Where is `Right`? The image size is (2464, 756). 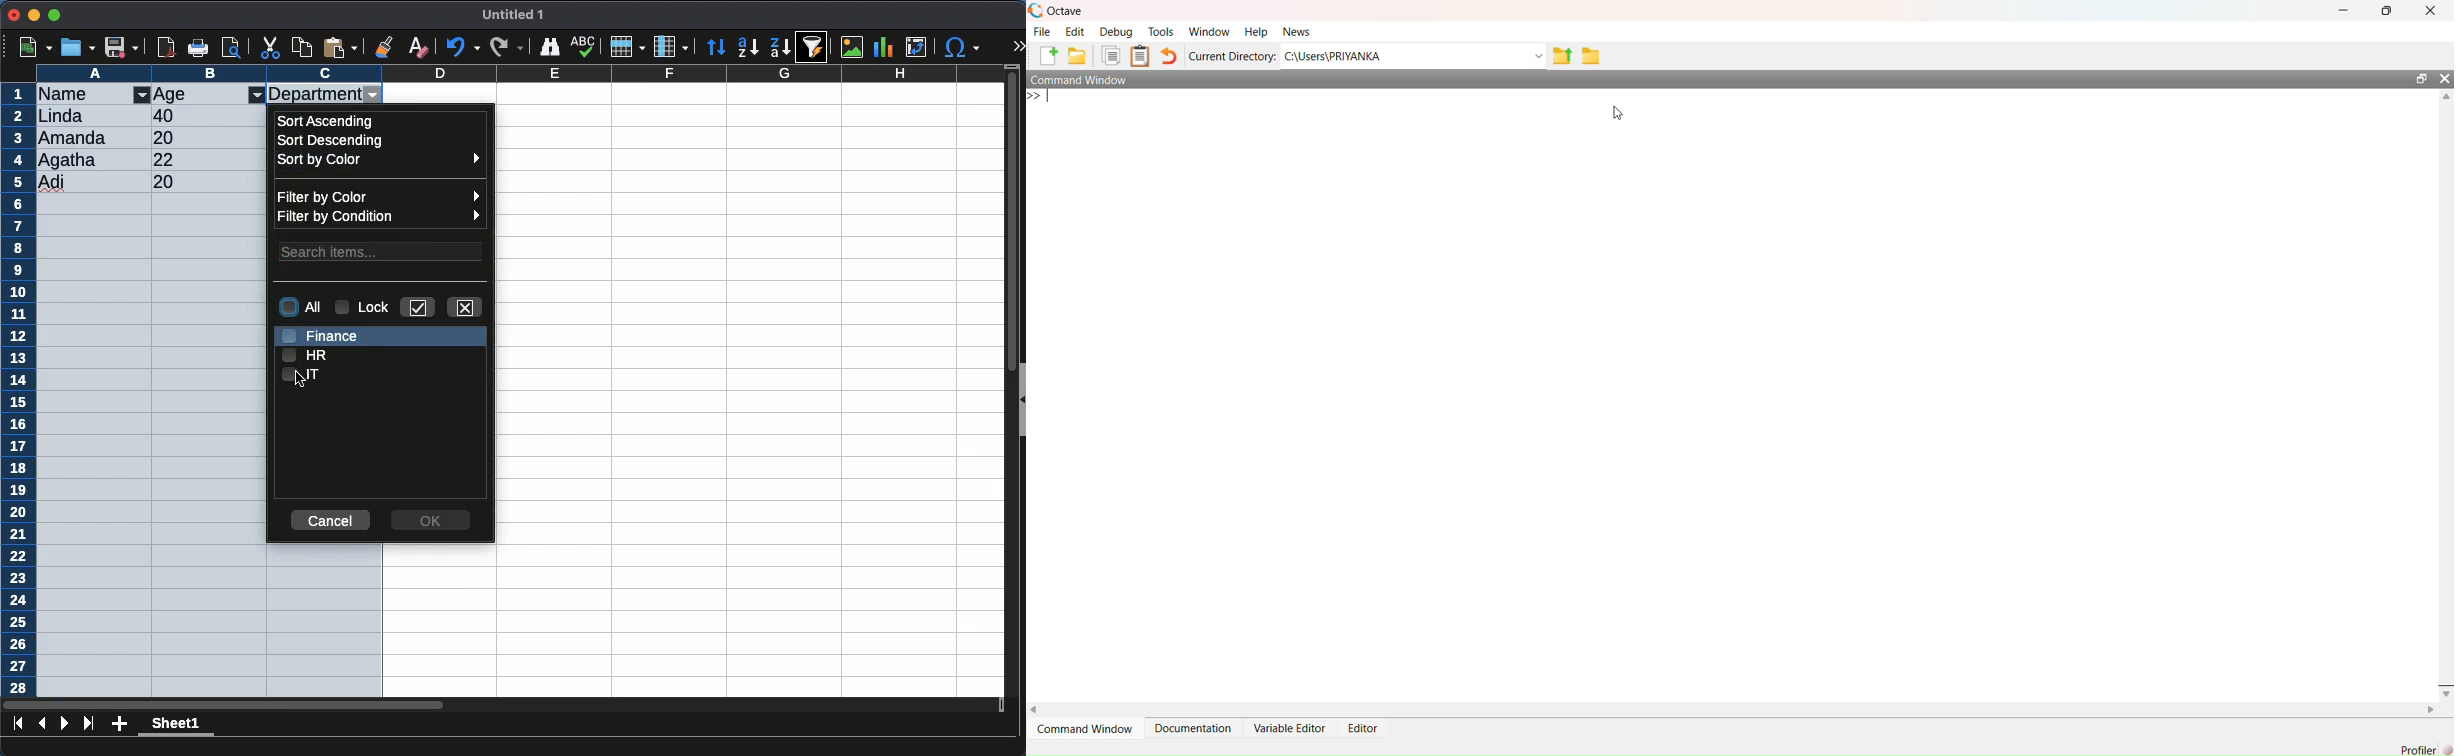
Right is located at coordinates (2432, 711).